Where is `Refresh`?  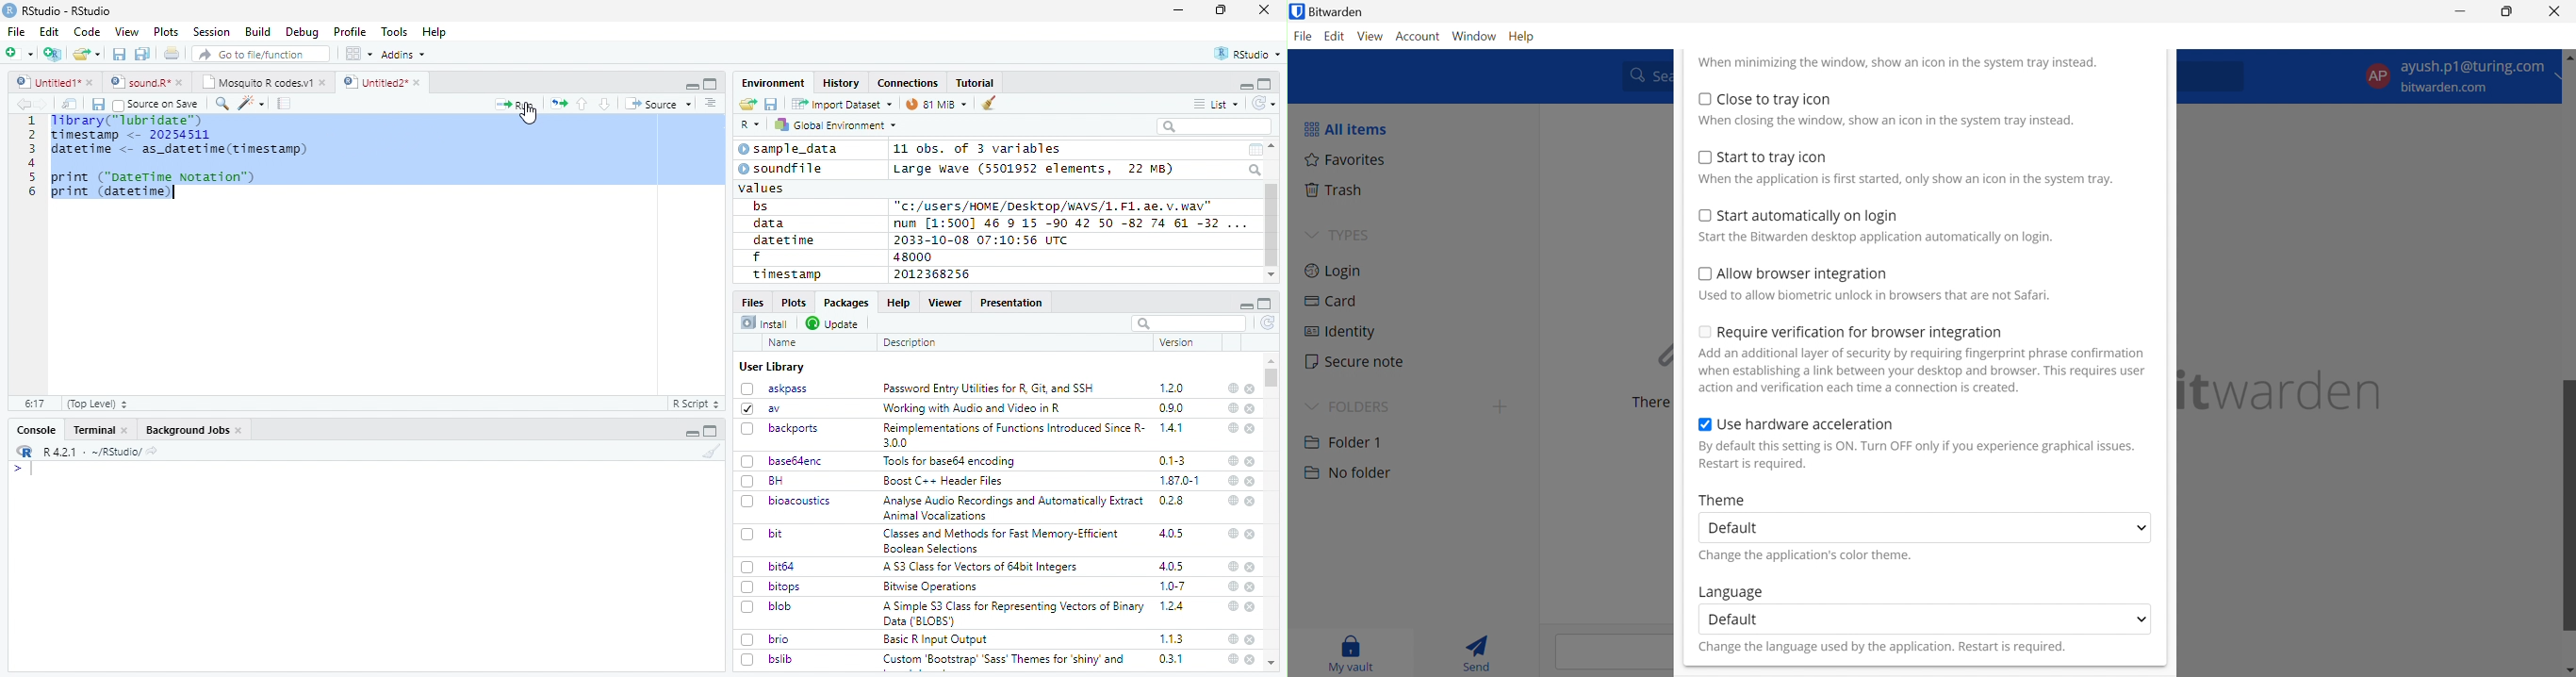 Refresh is located at coordinates (1269, 324).